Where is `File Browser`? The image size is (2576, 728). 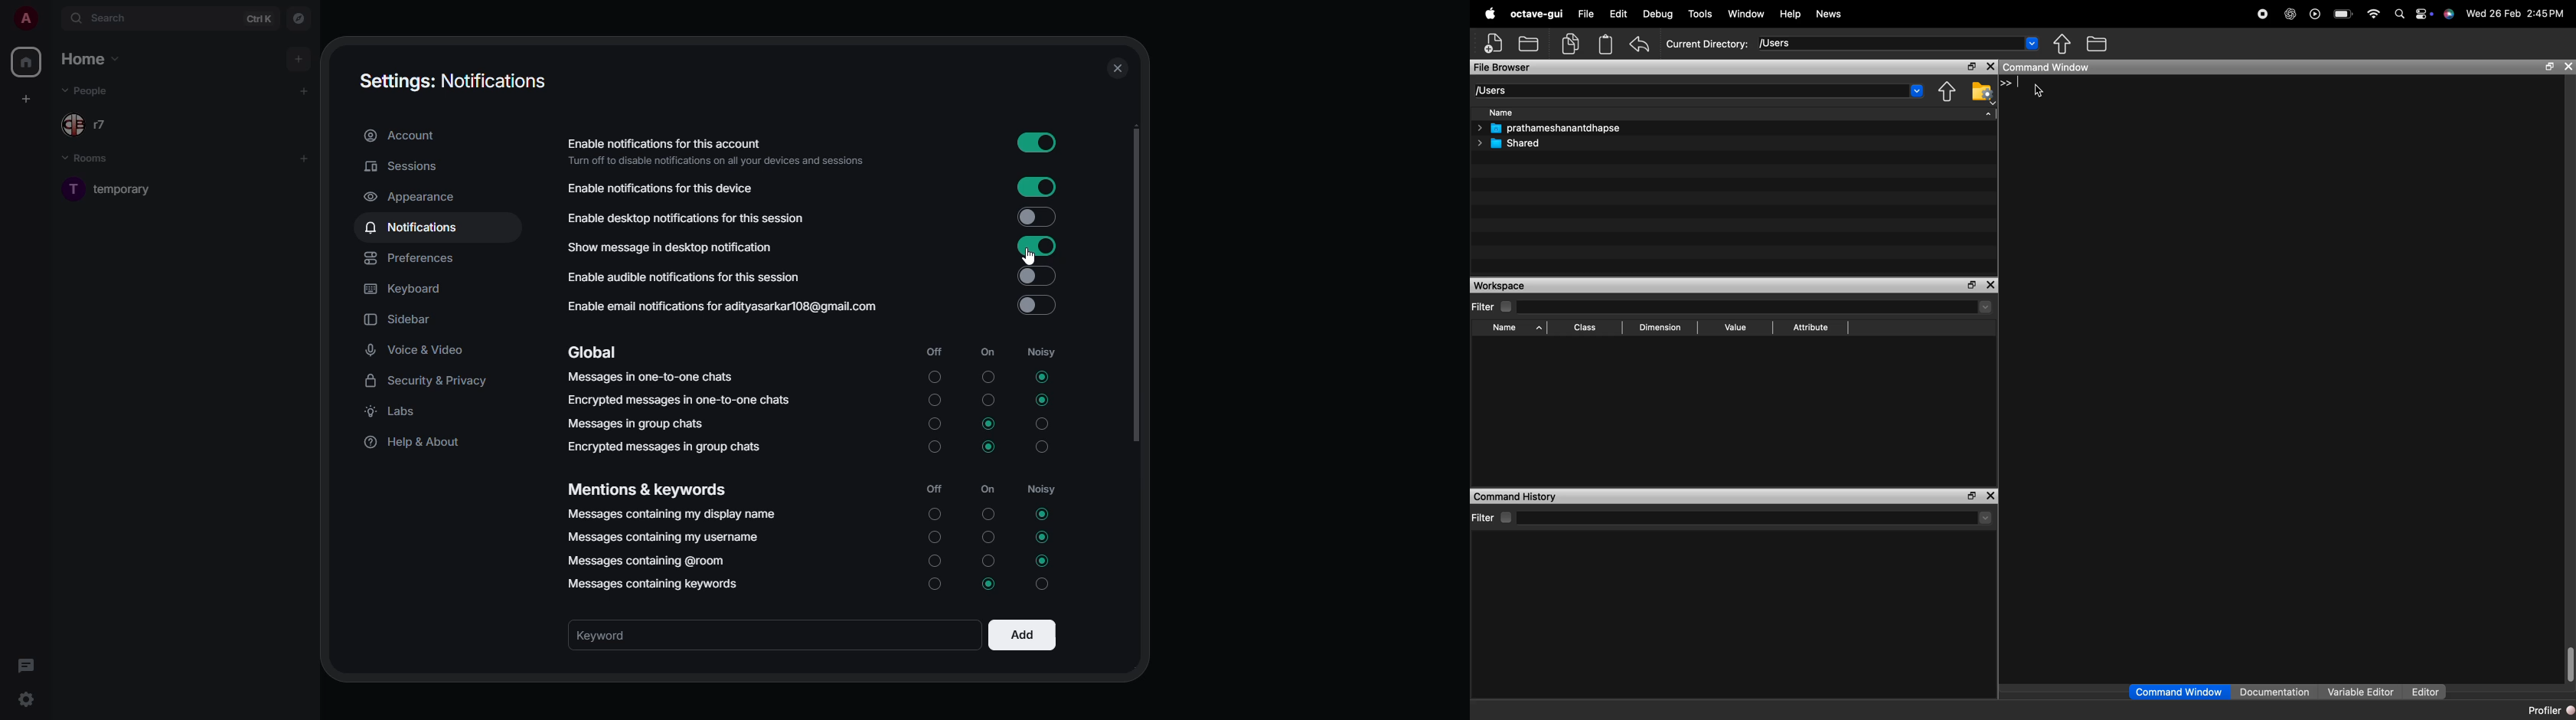 File Browser is located at coordinates (1515, 66).